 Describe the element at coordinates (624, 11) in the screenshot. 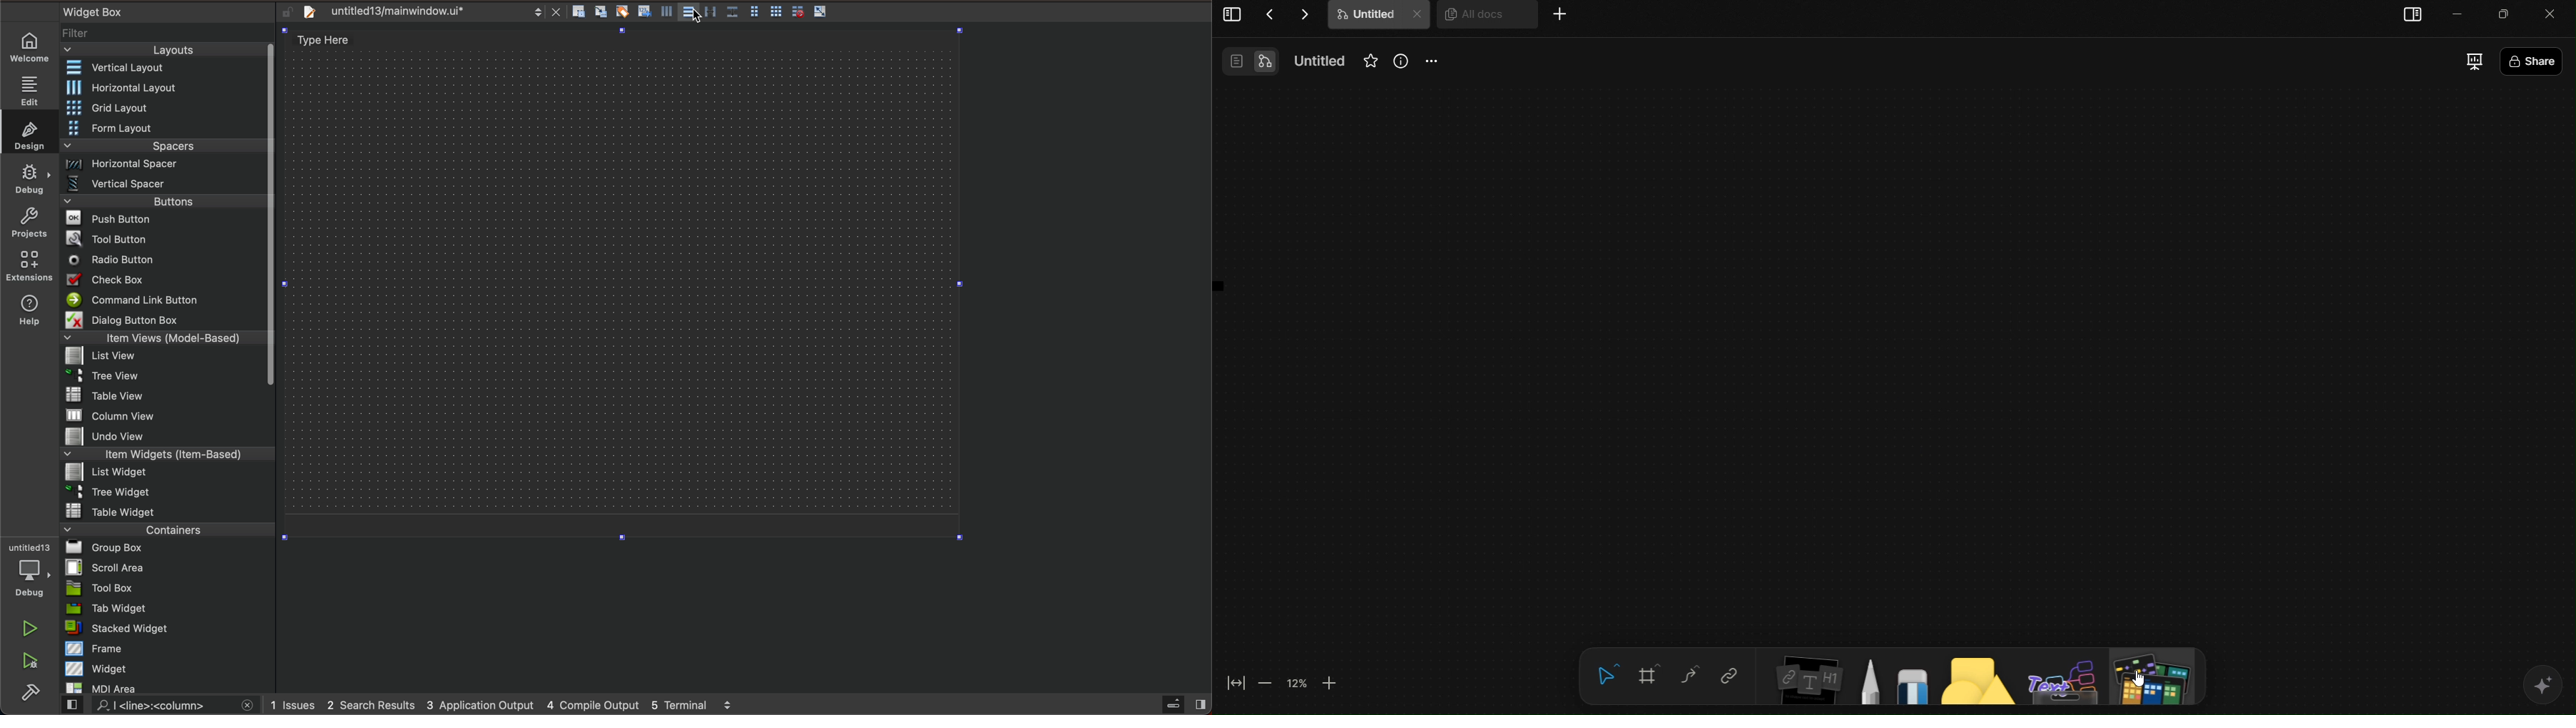

I see `edit buddies` at that location.